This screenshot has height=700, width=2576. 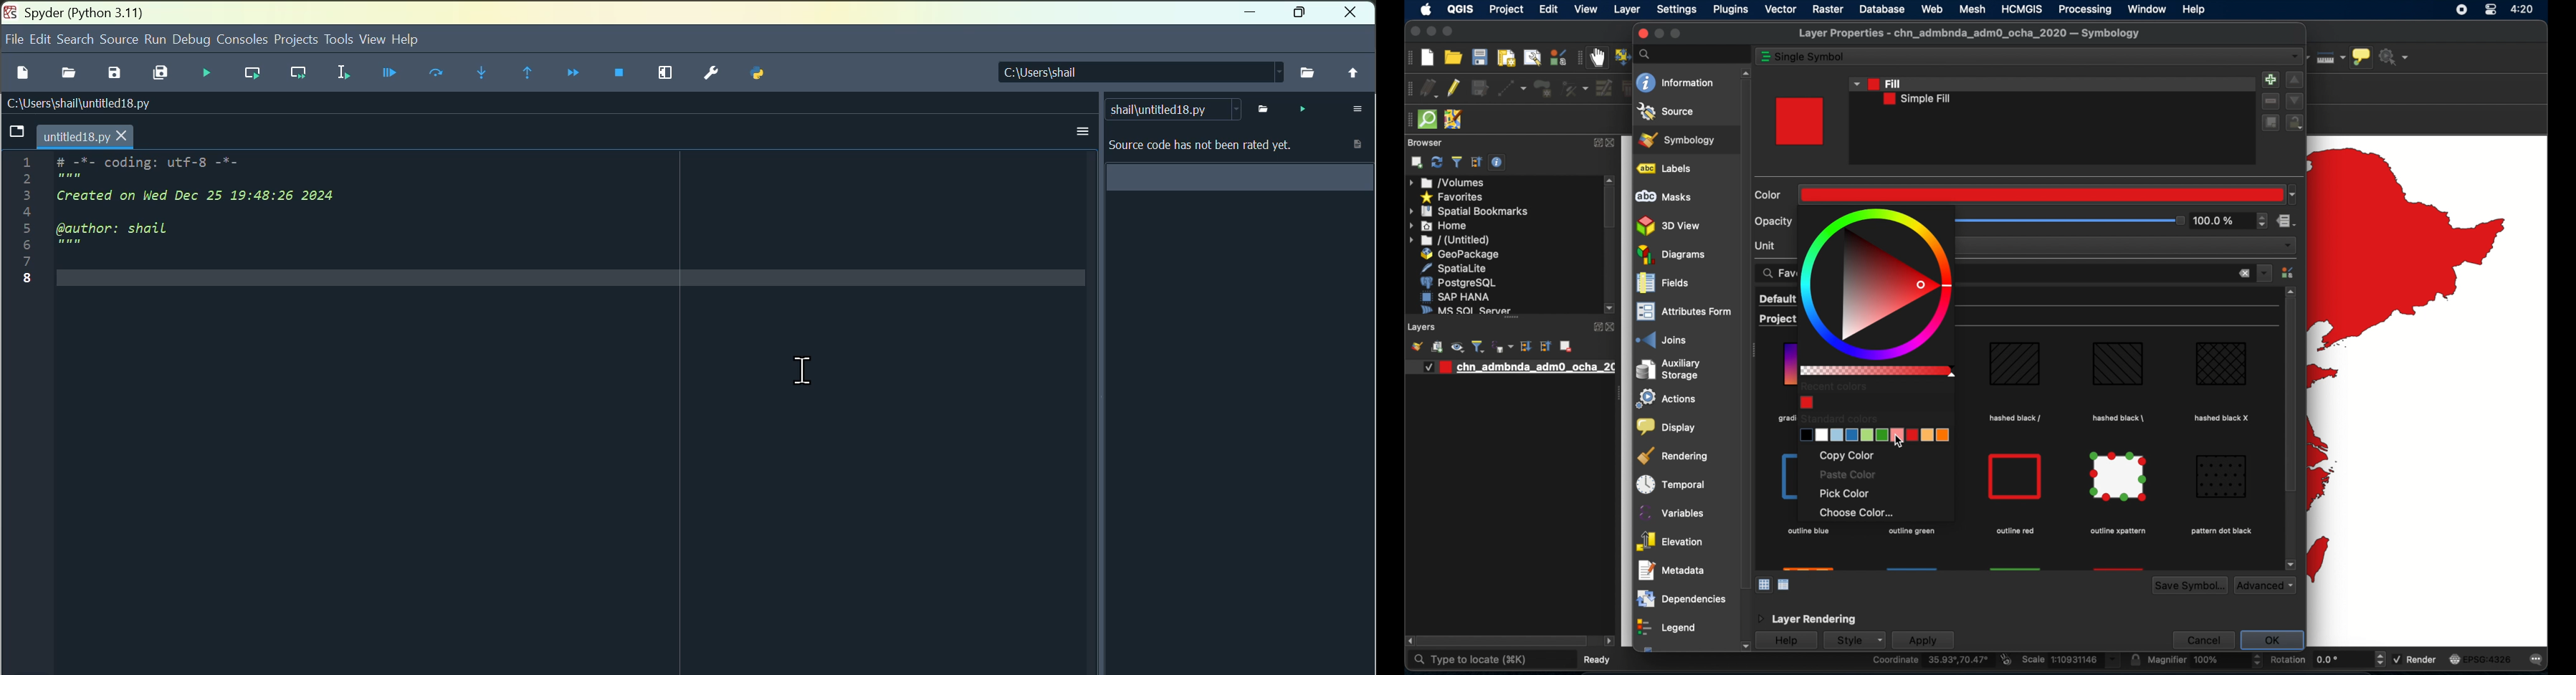 What do you see at coordinates (1677, 139) in the screenshot?
I see `symbology` at bounding box center [1677, 139].